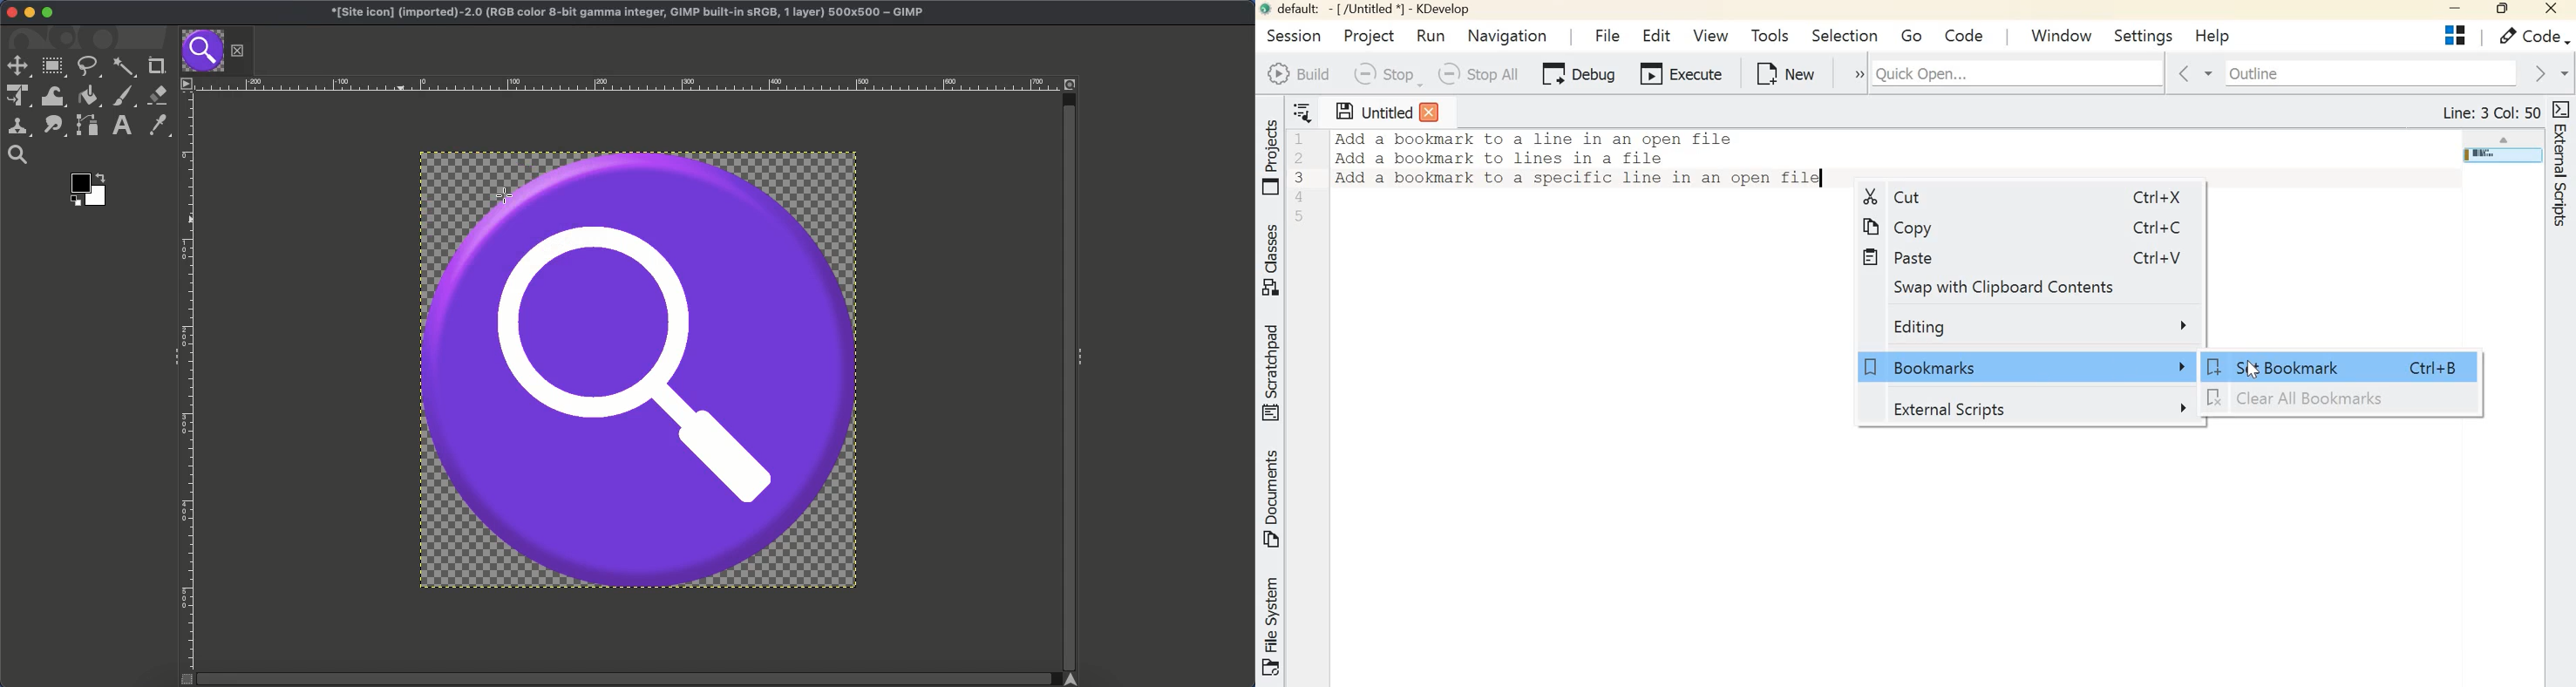 This screenshot has height=700, width=2576. What do you see at coordinates (631, 84) in the screenshot?
I see `Ruler` at bounding box center [631, 84].